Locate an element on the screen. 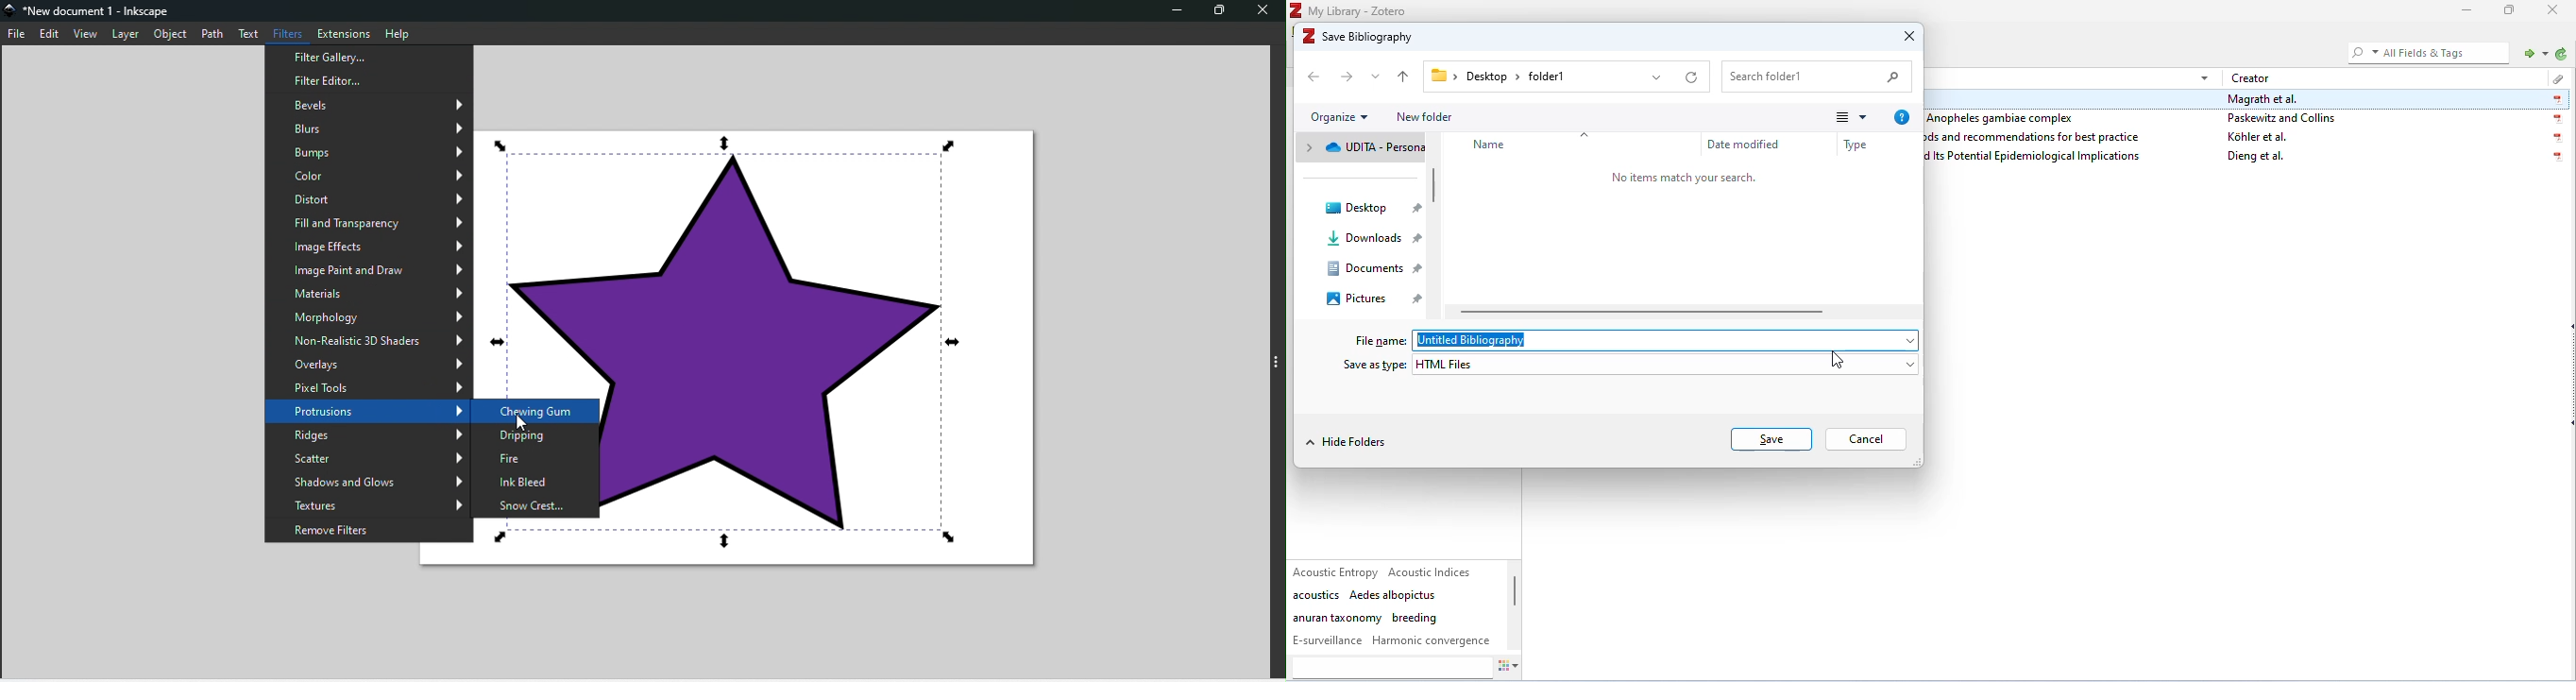  Chewing gum "hover" is located at coordinates (536, 410).